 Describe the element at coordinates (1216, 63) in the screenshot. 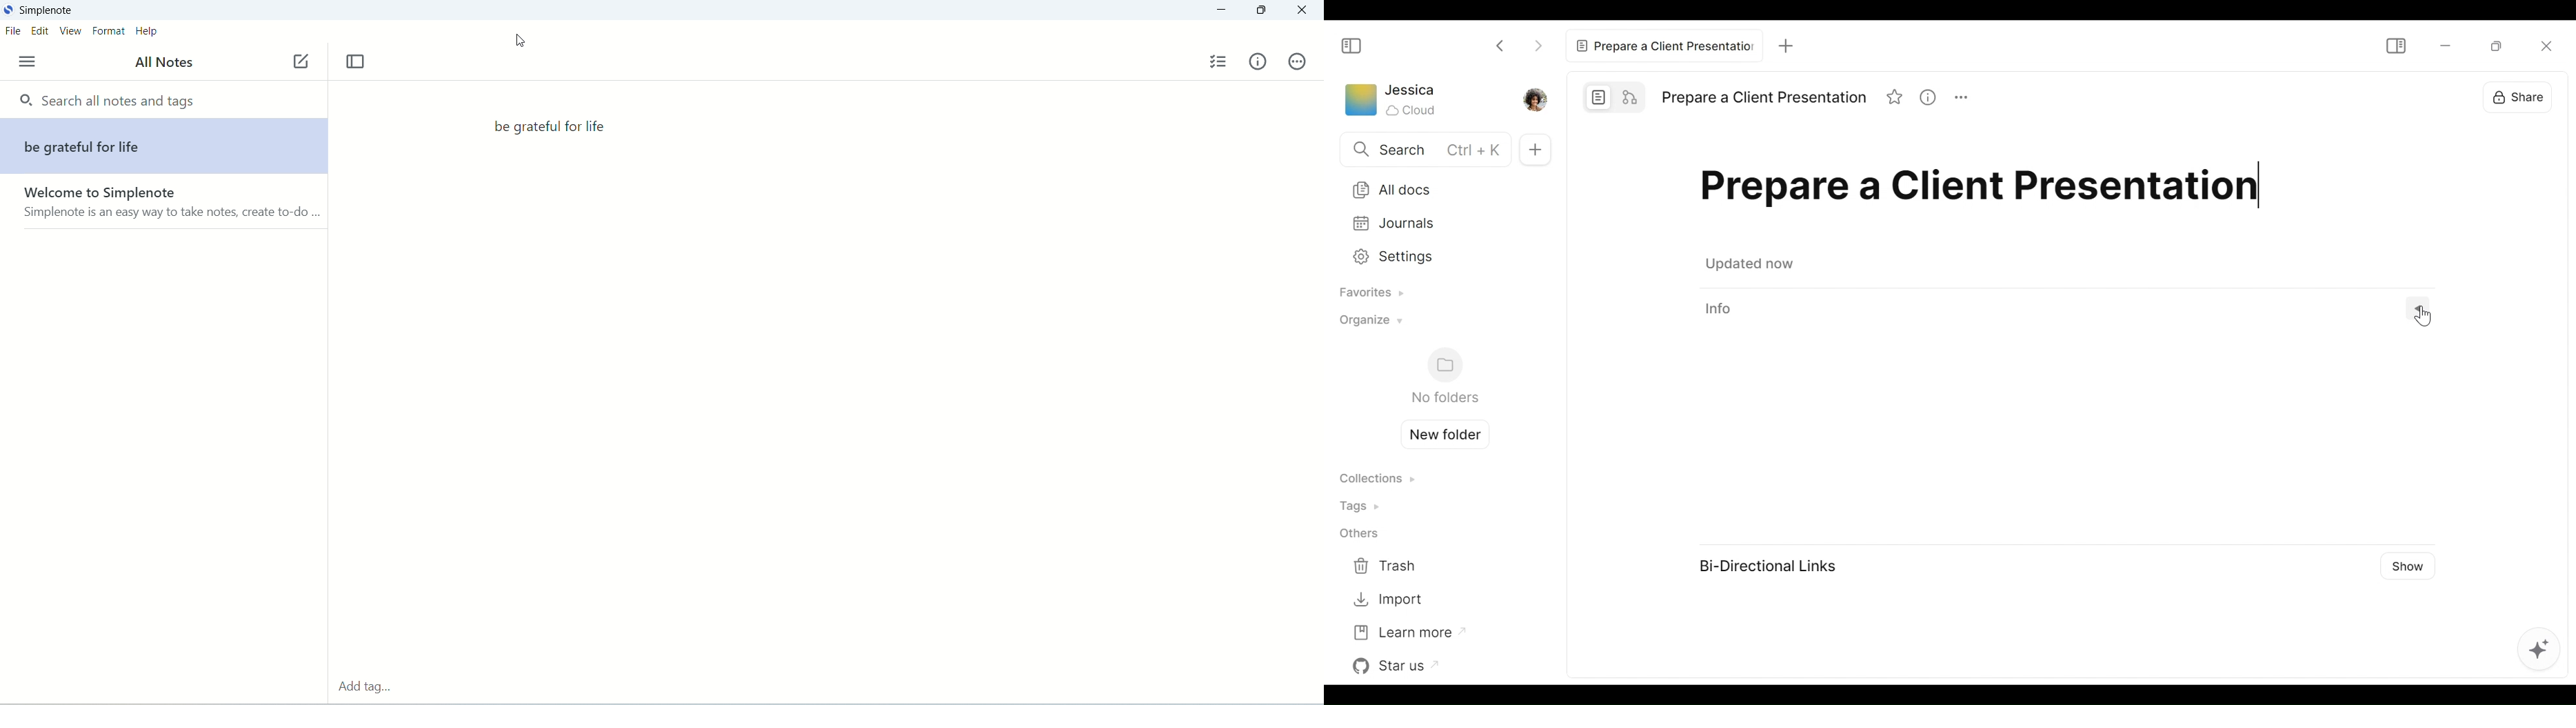

I see `insert checklist` at that location.